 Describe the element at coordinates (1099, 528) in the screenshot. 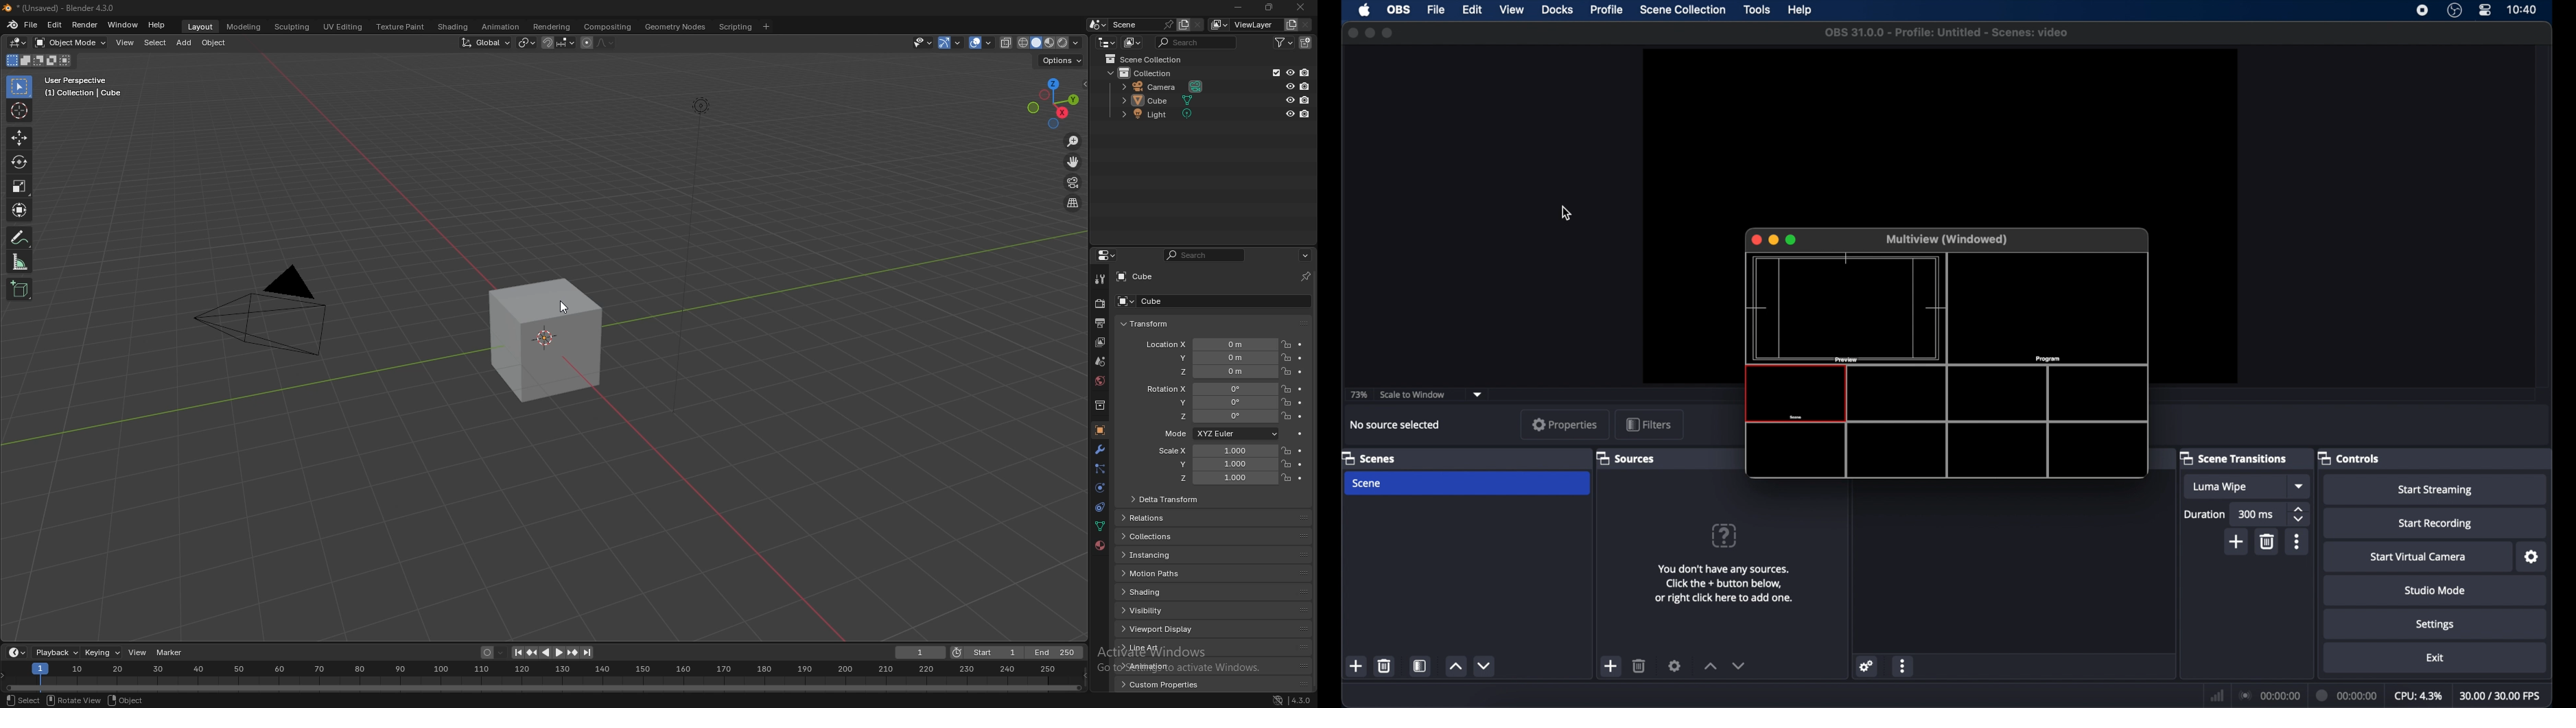

I see `data` at that location.